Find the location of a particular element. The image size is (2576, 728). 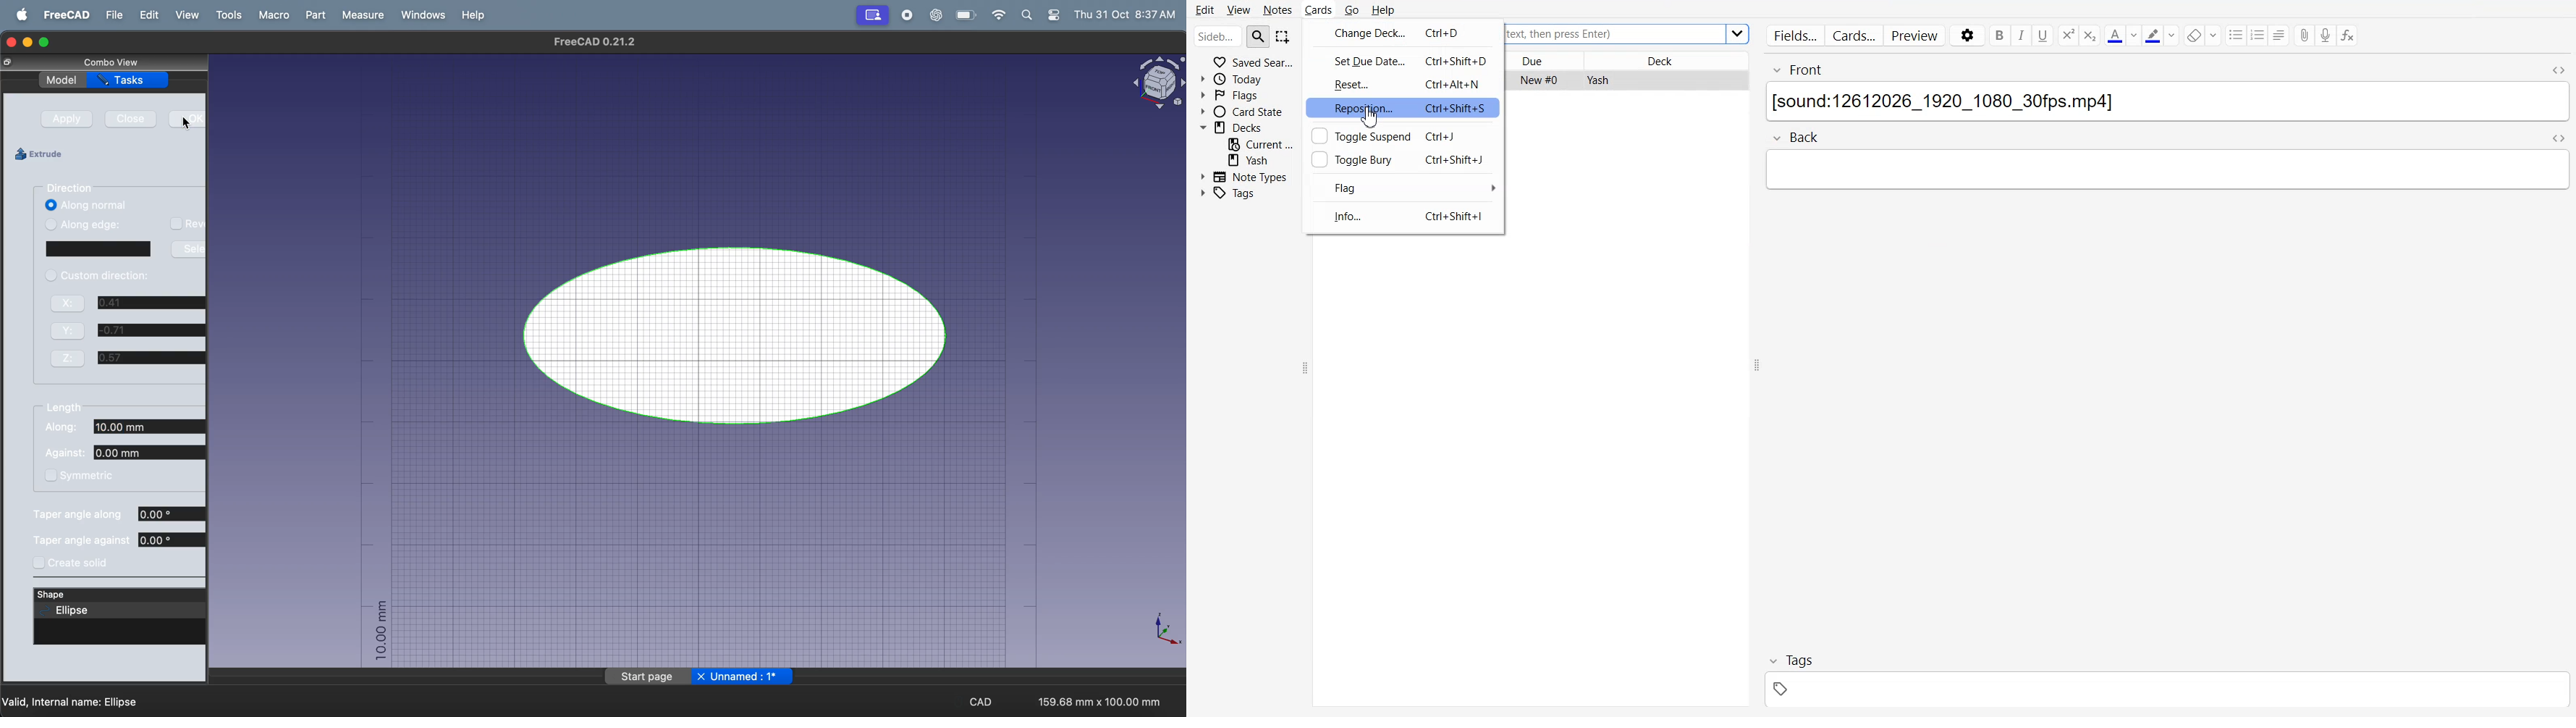

help is located at coordinates (476, 14).